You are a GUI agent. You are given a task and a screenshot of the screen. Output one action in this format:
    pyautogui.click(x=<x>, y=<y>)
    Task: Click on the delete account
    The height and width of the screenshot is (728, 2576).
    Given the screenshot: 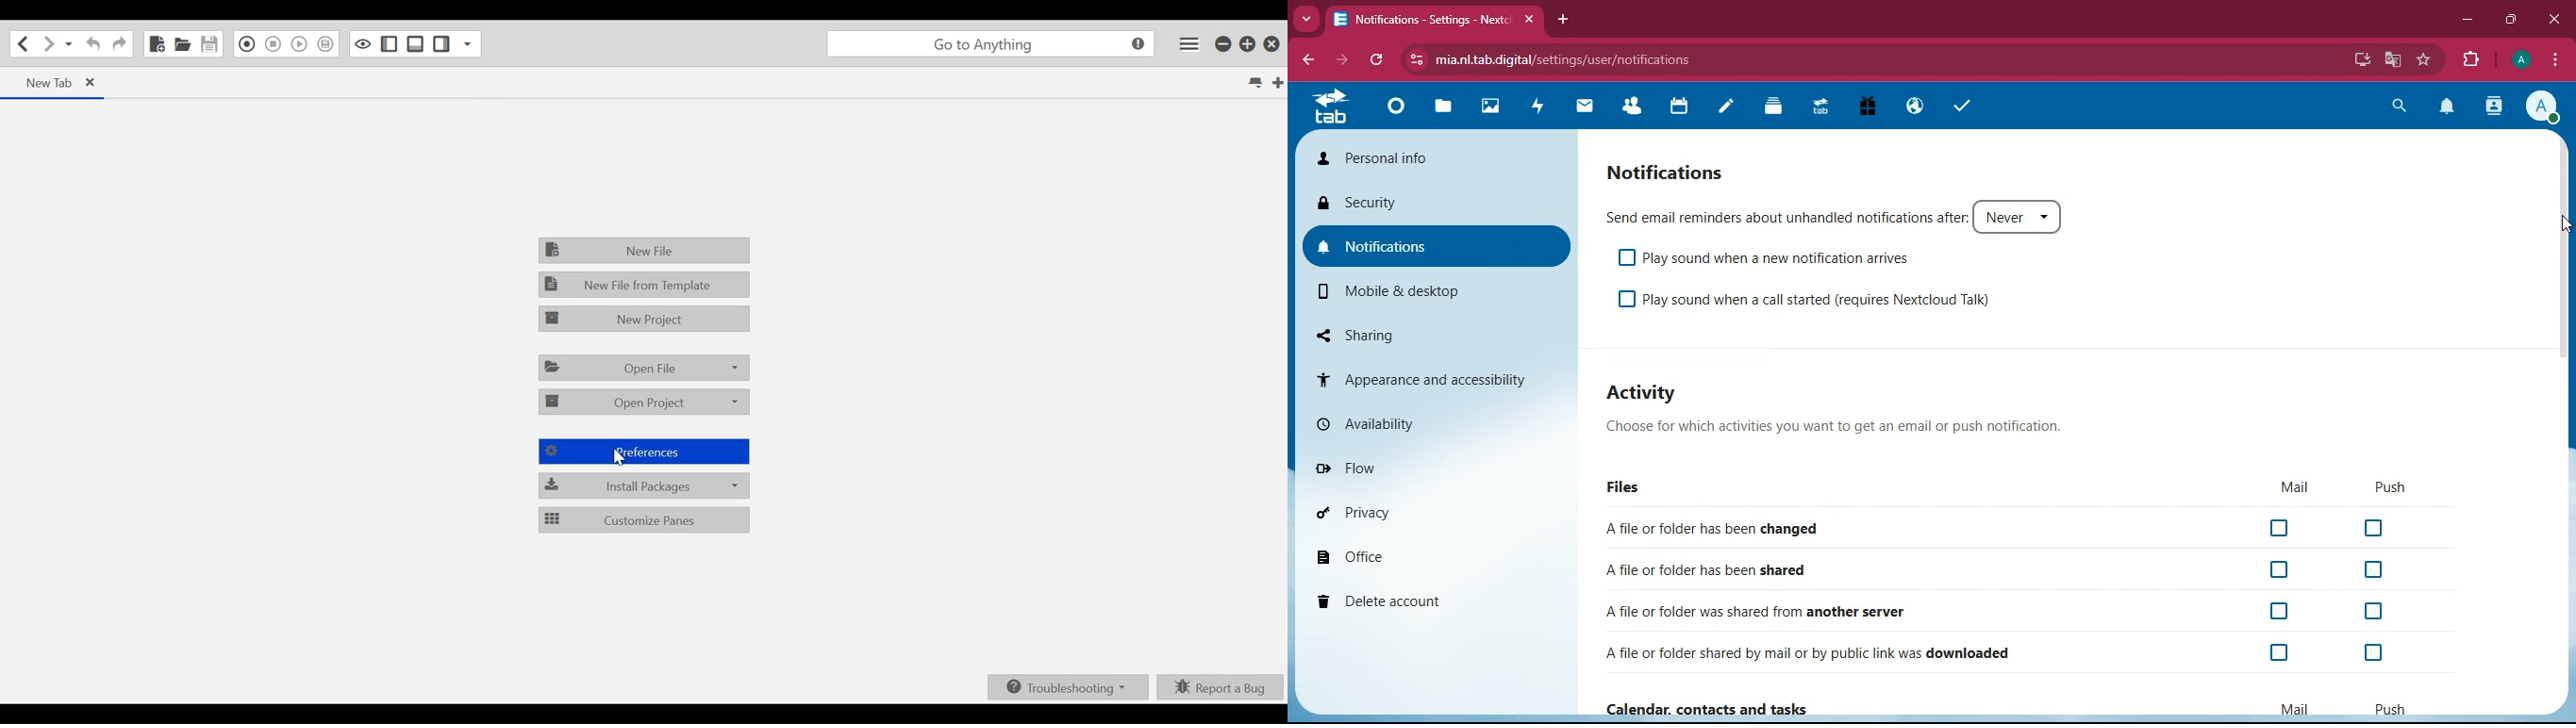 What is the action you would take?
    pyautogui.click(x=1430, y=601)
    